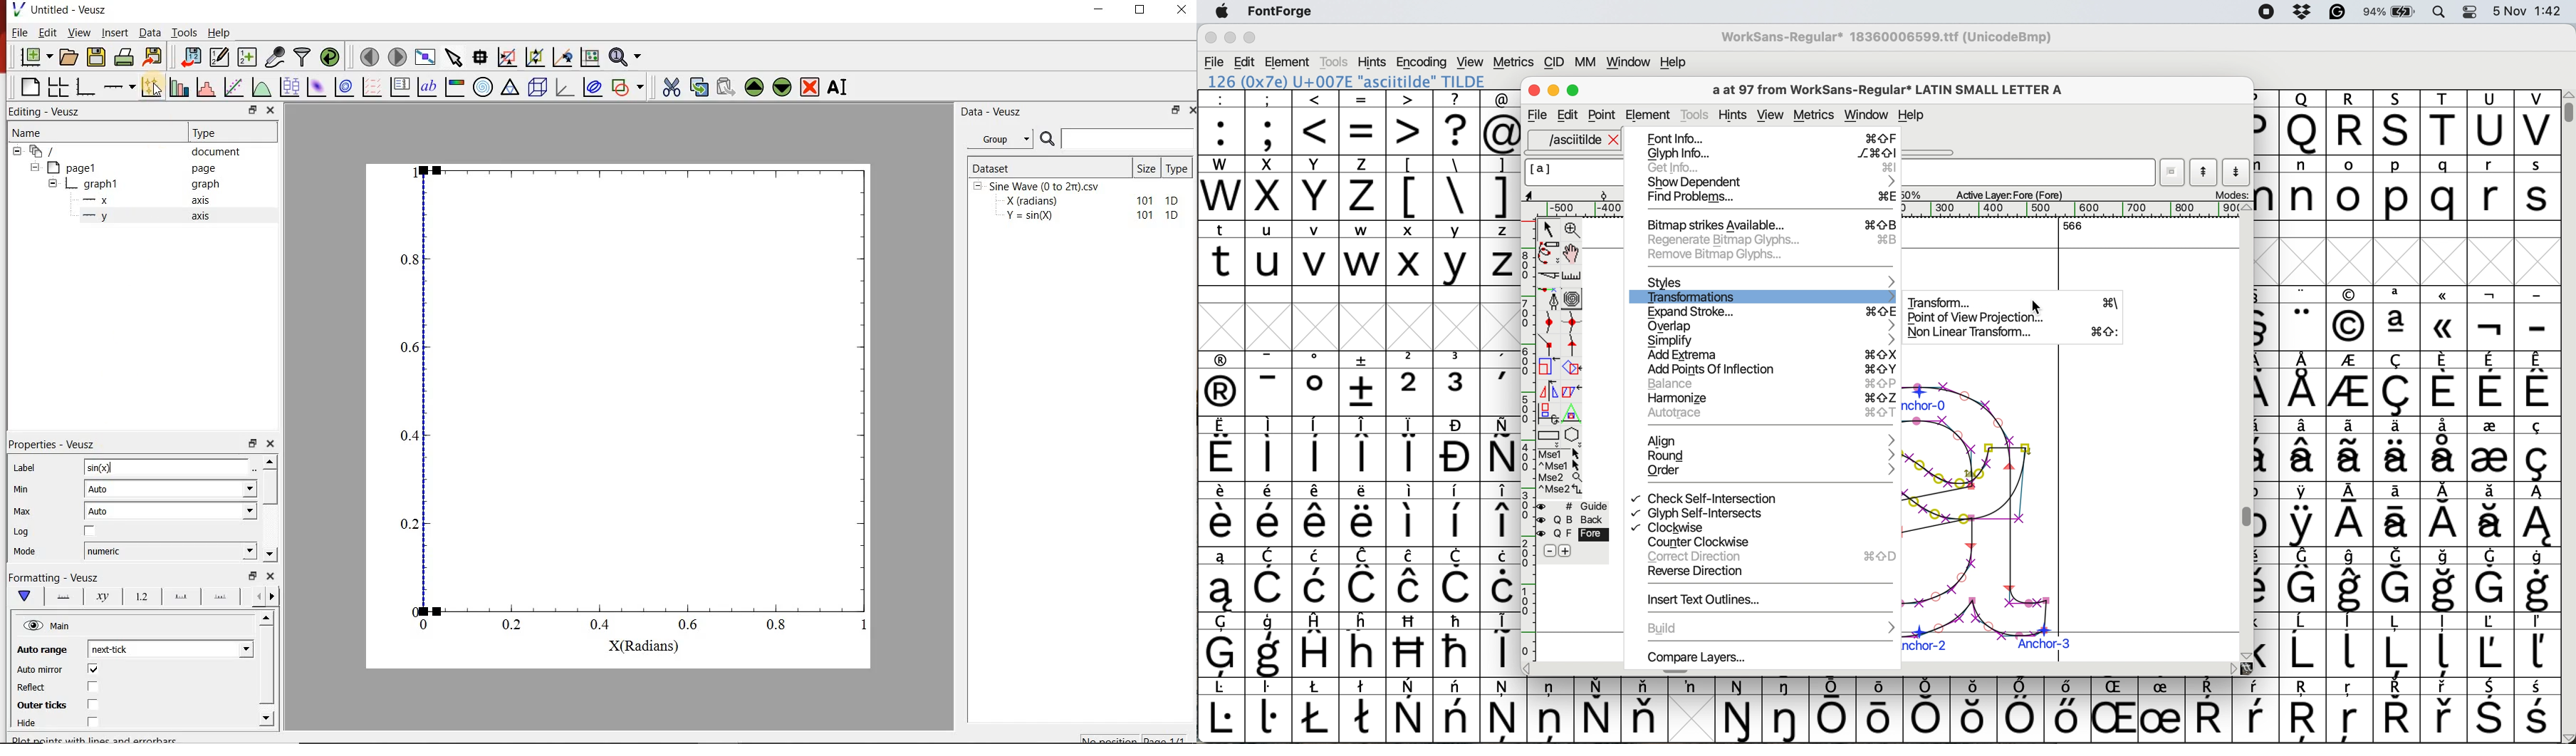  What do you see at coordinates (1886, 90) in the screenshot?
I see `glyph name` at bounding box center [1886, 90].